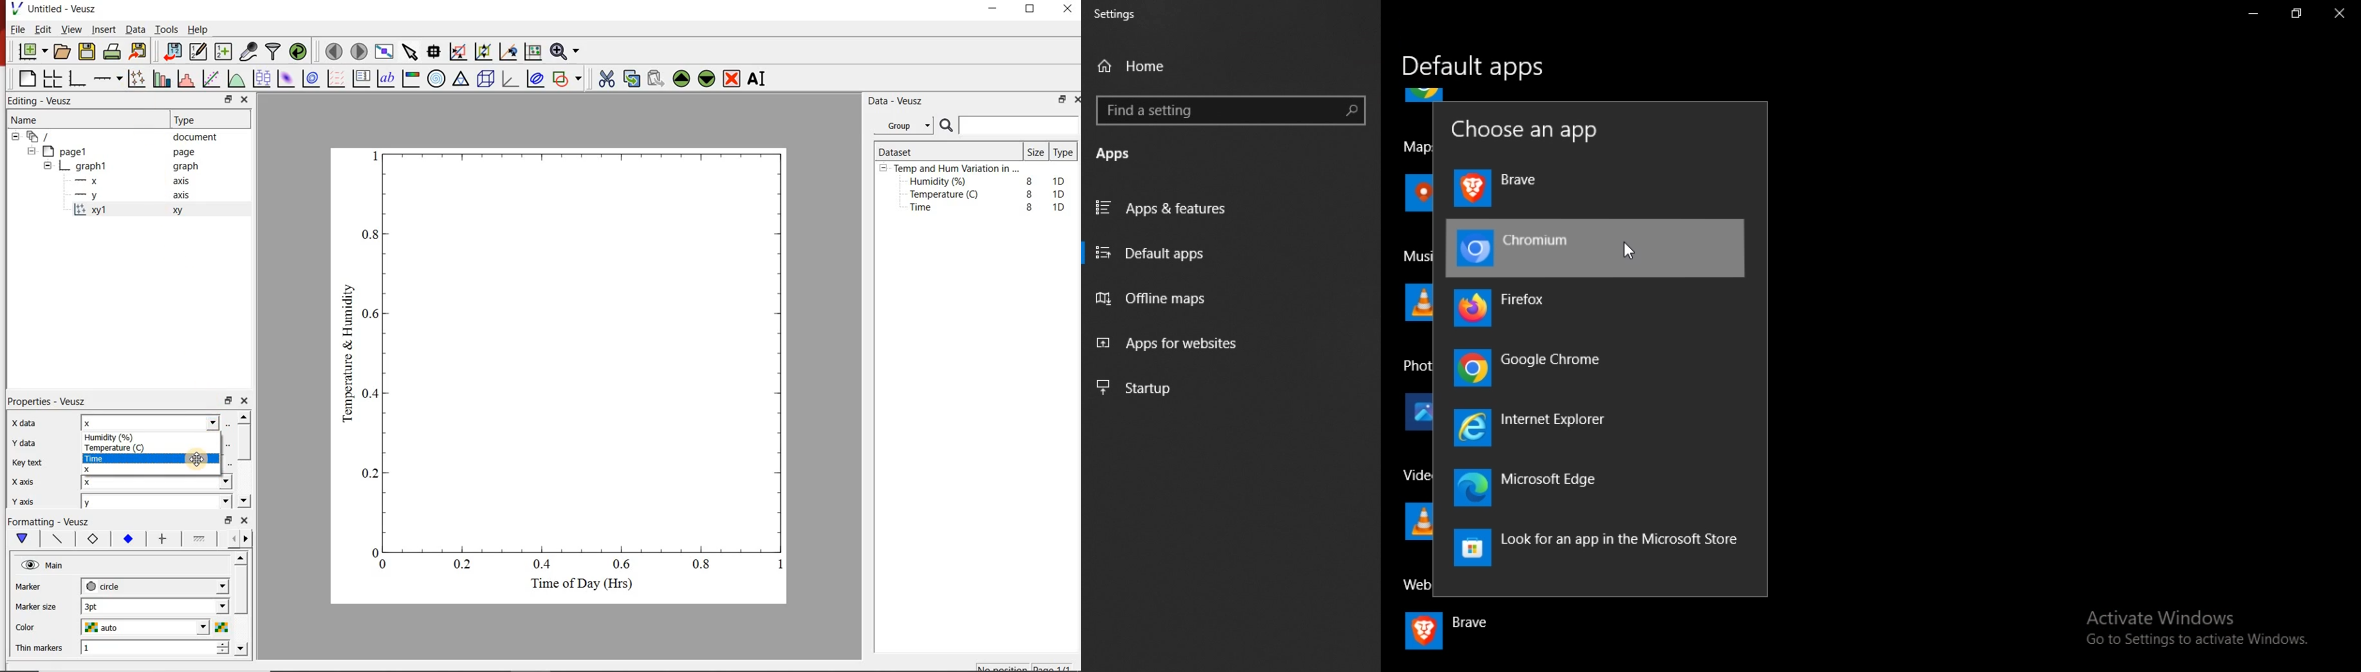 This screenshot has width=2380, height=672. I want to click on Remove the selected widget, so click(733, 79).